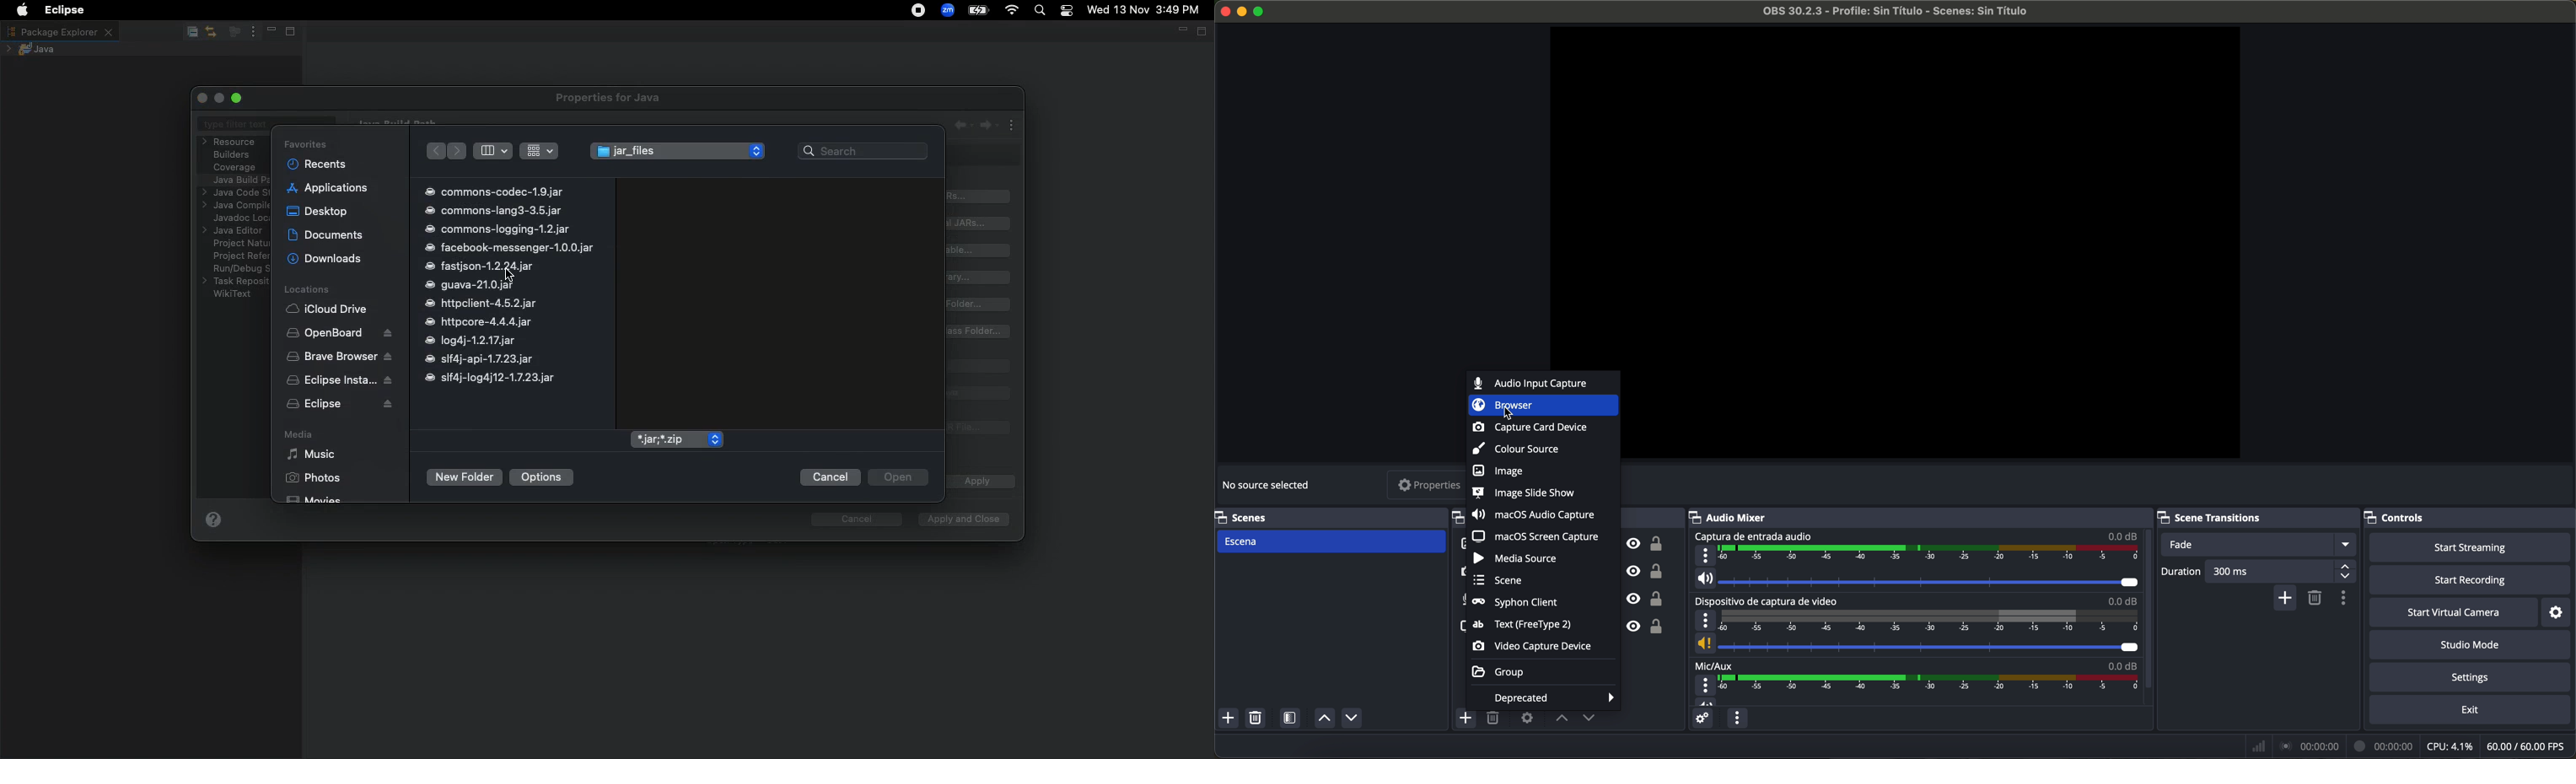 The height and width of the screenshot is (784, 2576). What do you see at coordinates (1459, 626) in the screenshot?
I see `screenshot` at bounding box center [1459, 626].